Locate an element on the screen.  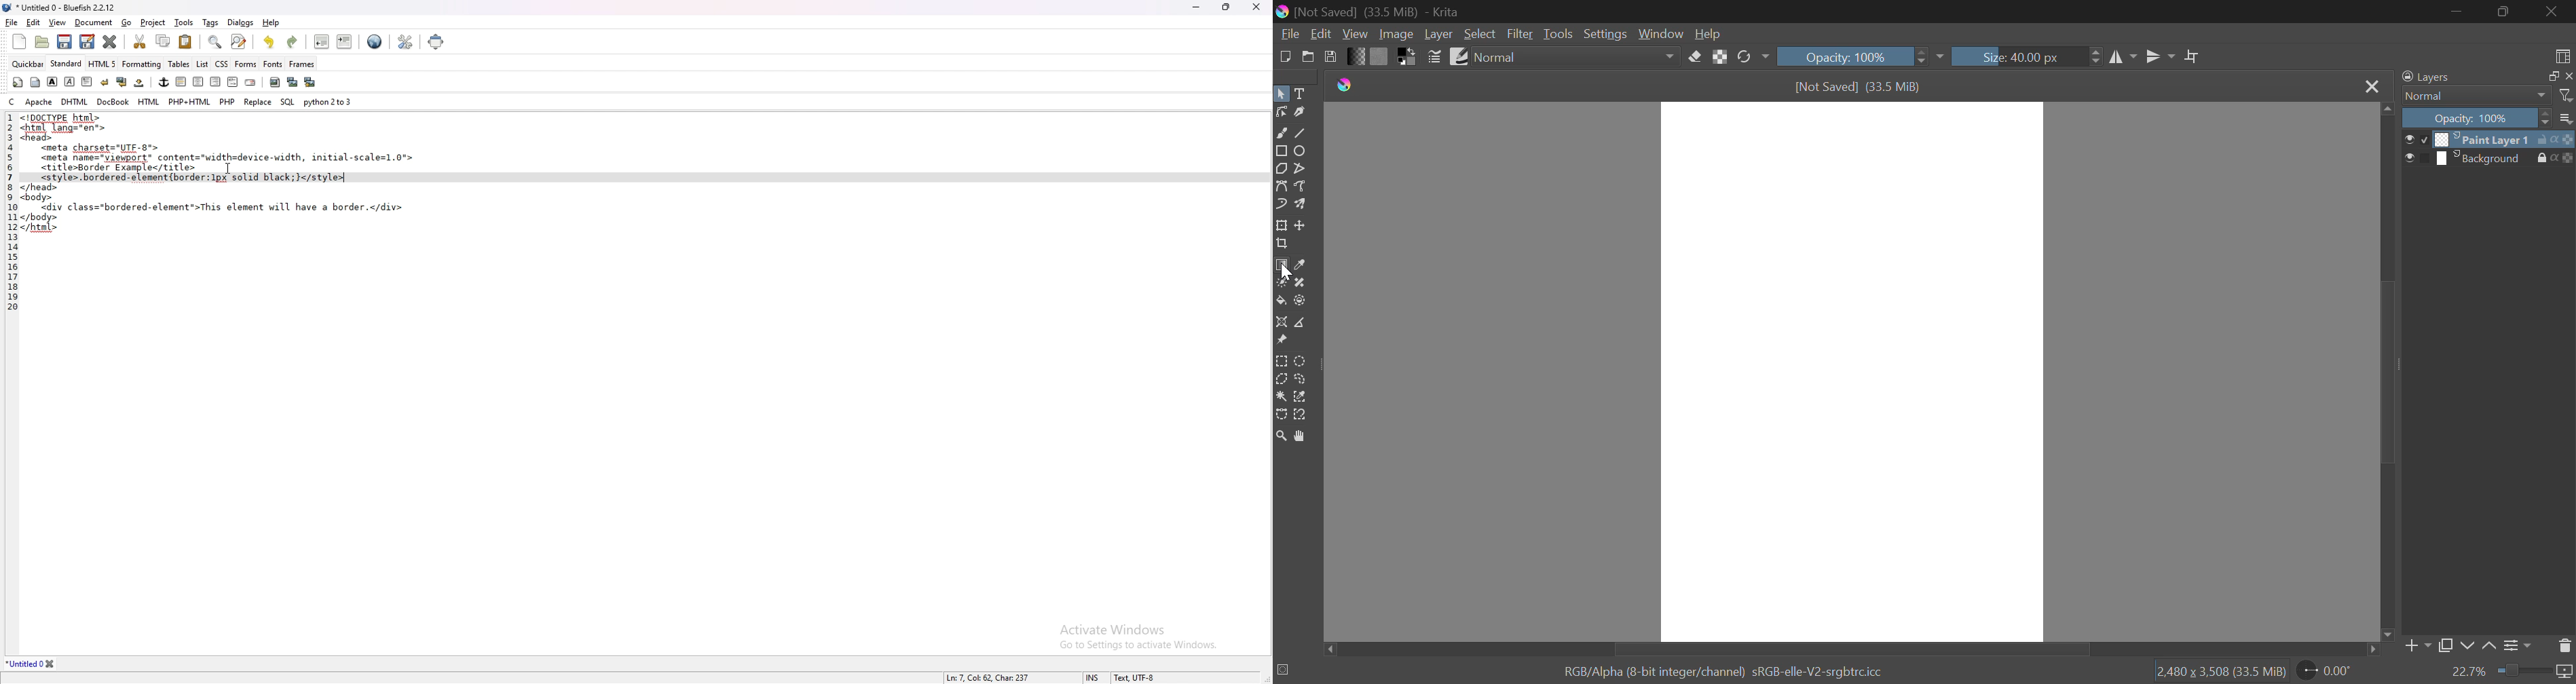
css is located at coordinates (222, 64).